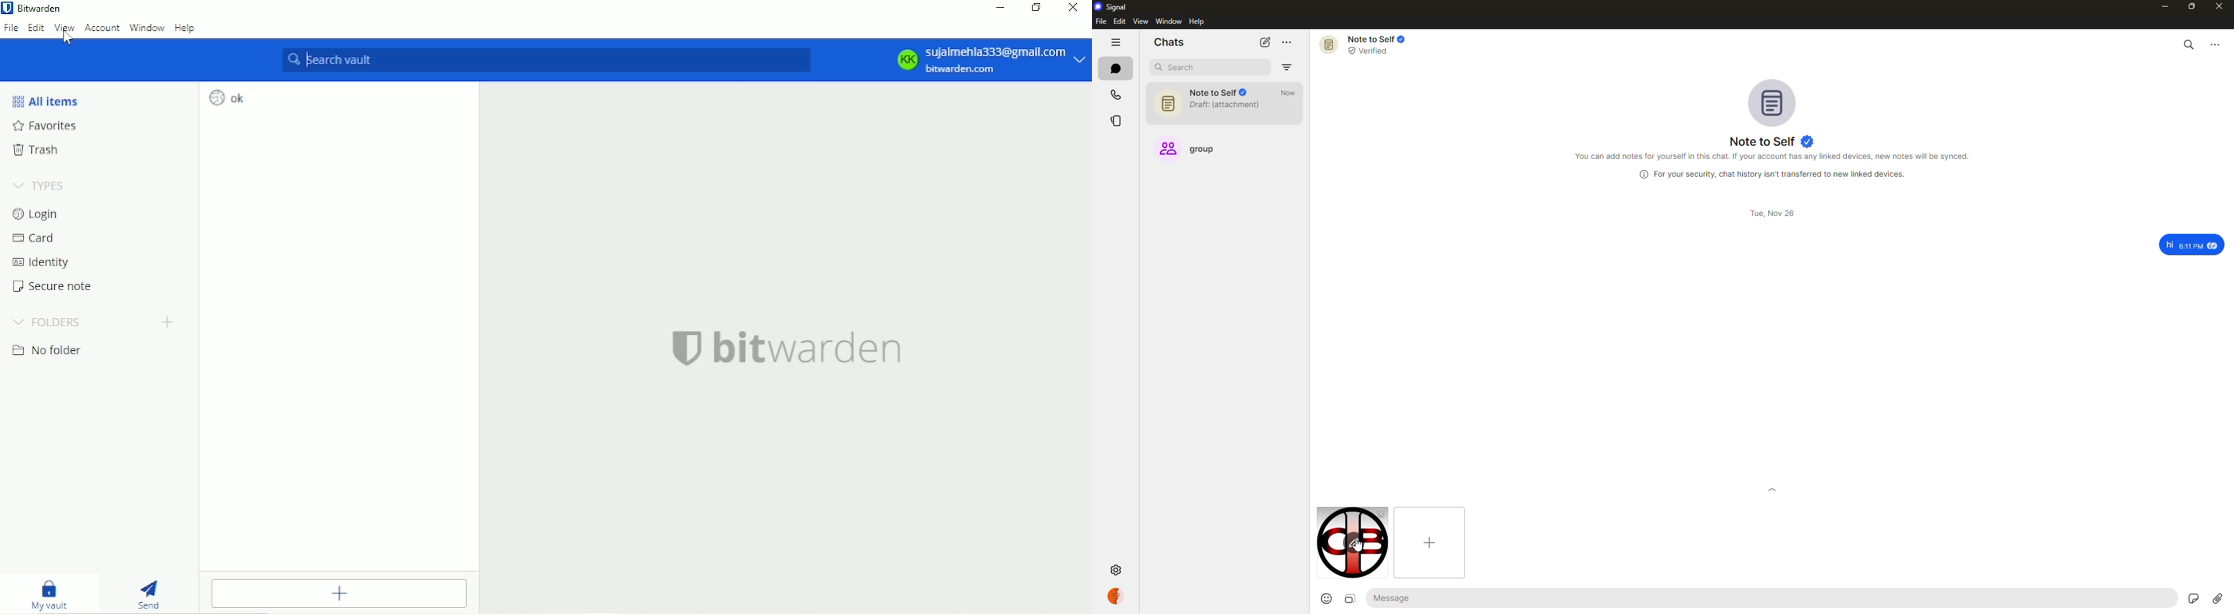  I want to click on file, so click(1100, 21).